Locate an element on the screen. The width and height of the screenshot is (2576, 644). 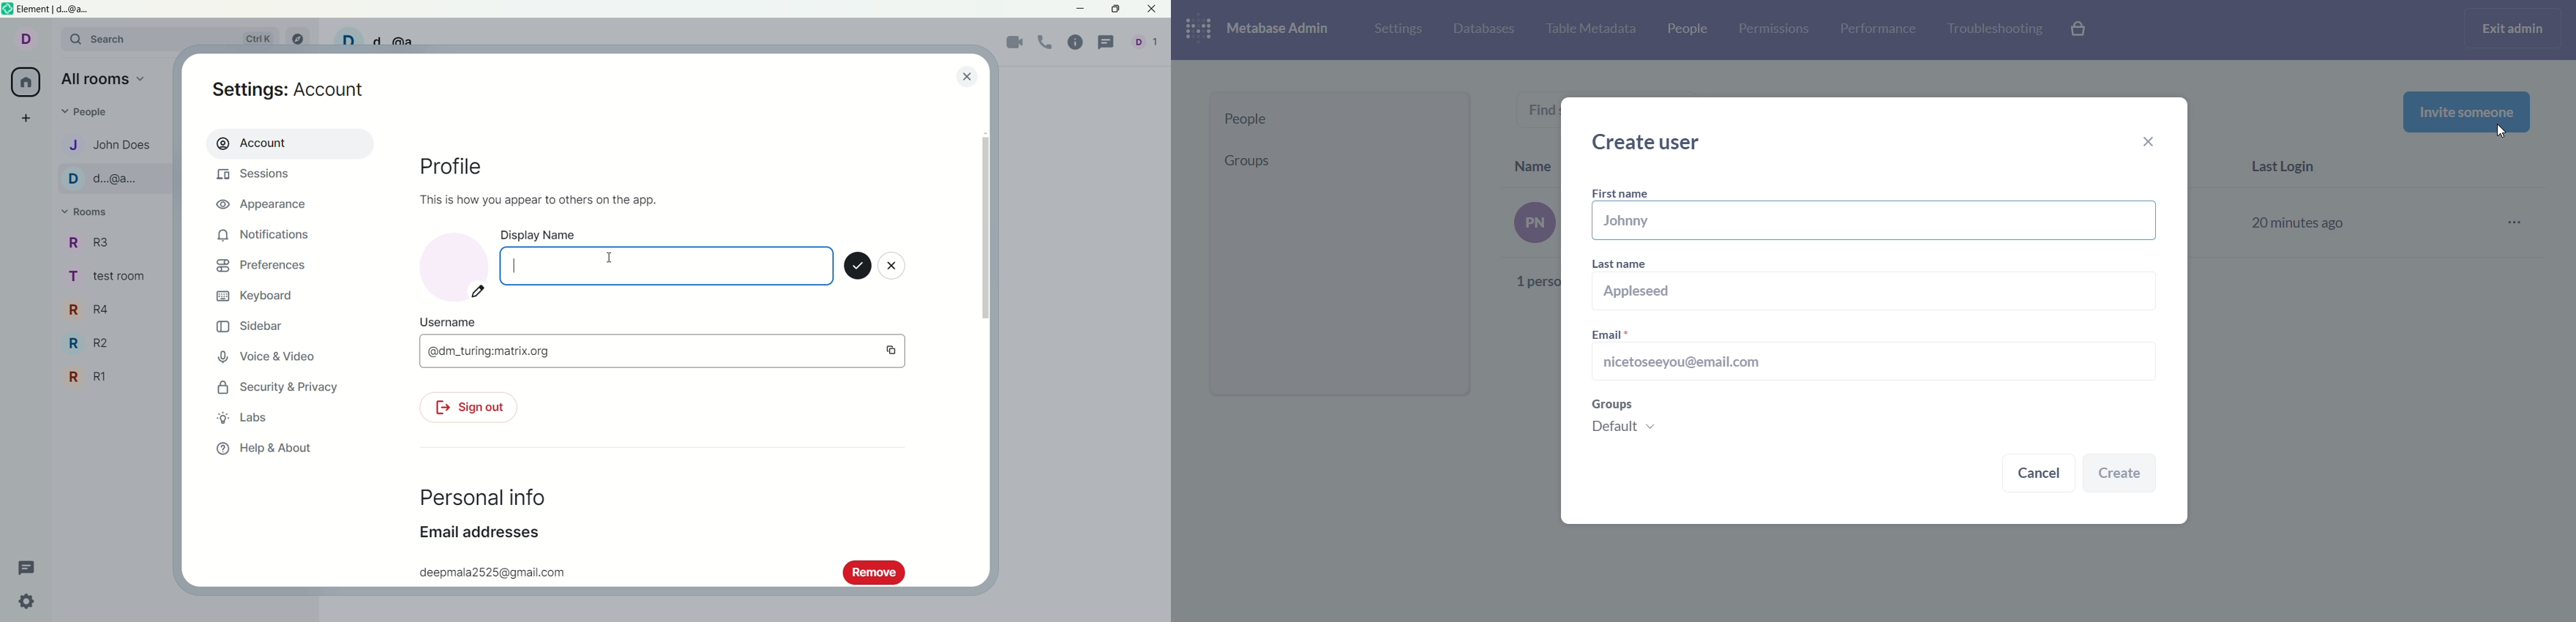
create is located at coordinates (2120, 474).